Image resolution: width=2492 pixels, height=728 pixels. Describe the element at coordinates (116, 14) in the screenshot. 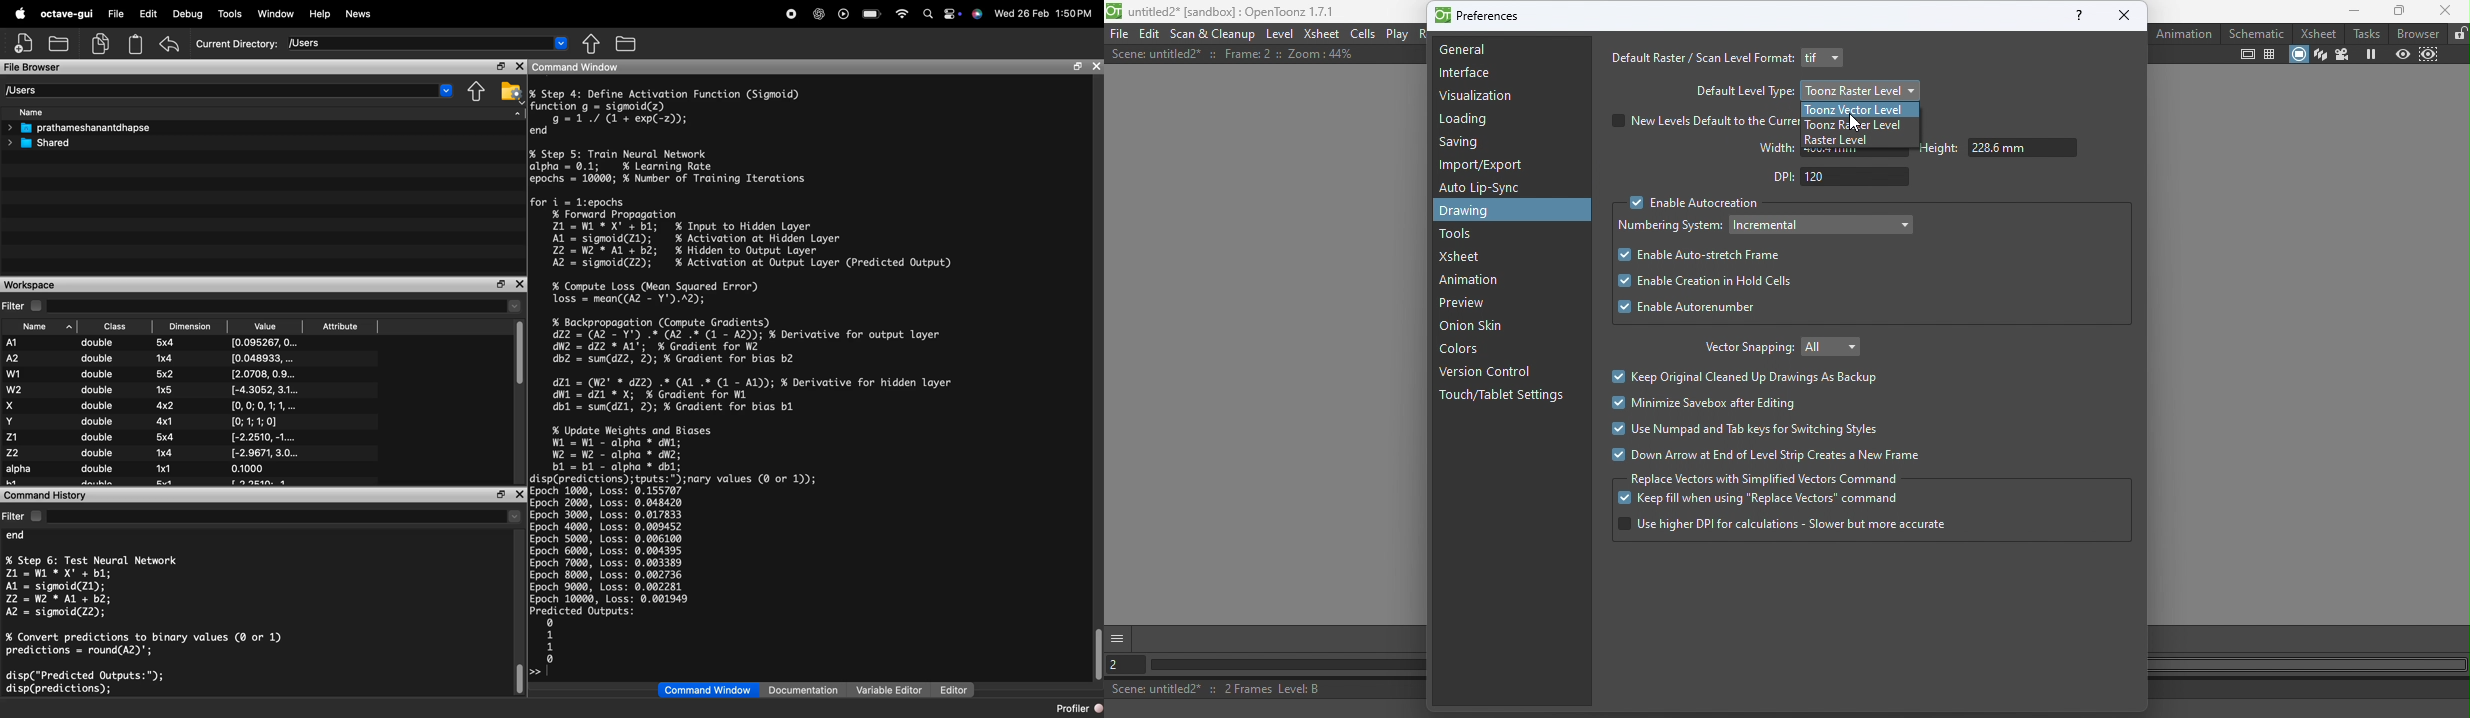

I see `File` at that location.